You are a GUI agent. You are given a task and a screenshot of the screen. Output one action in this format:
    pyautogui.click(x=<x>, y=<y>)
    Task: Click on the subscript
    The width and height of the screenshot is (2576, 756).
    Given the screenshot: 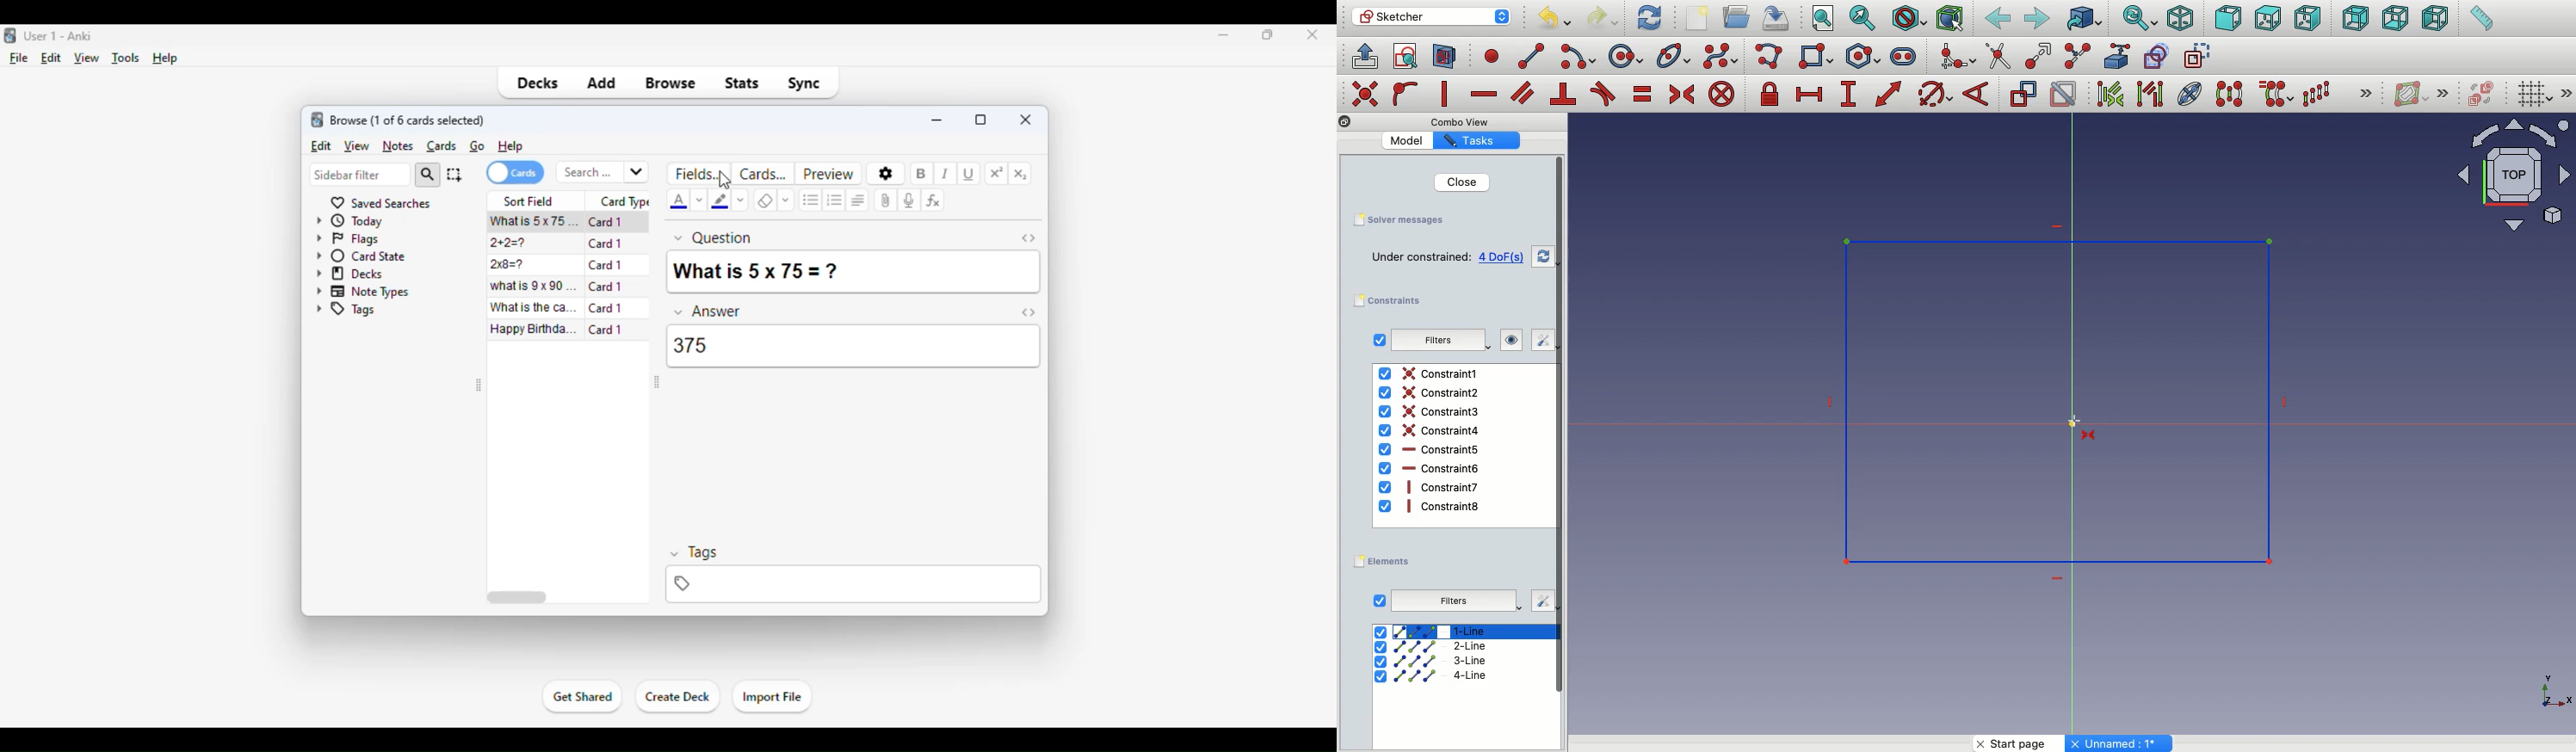 What is the action you would take?
    pyautogui.click(x=1021, y=175)
    